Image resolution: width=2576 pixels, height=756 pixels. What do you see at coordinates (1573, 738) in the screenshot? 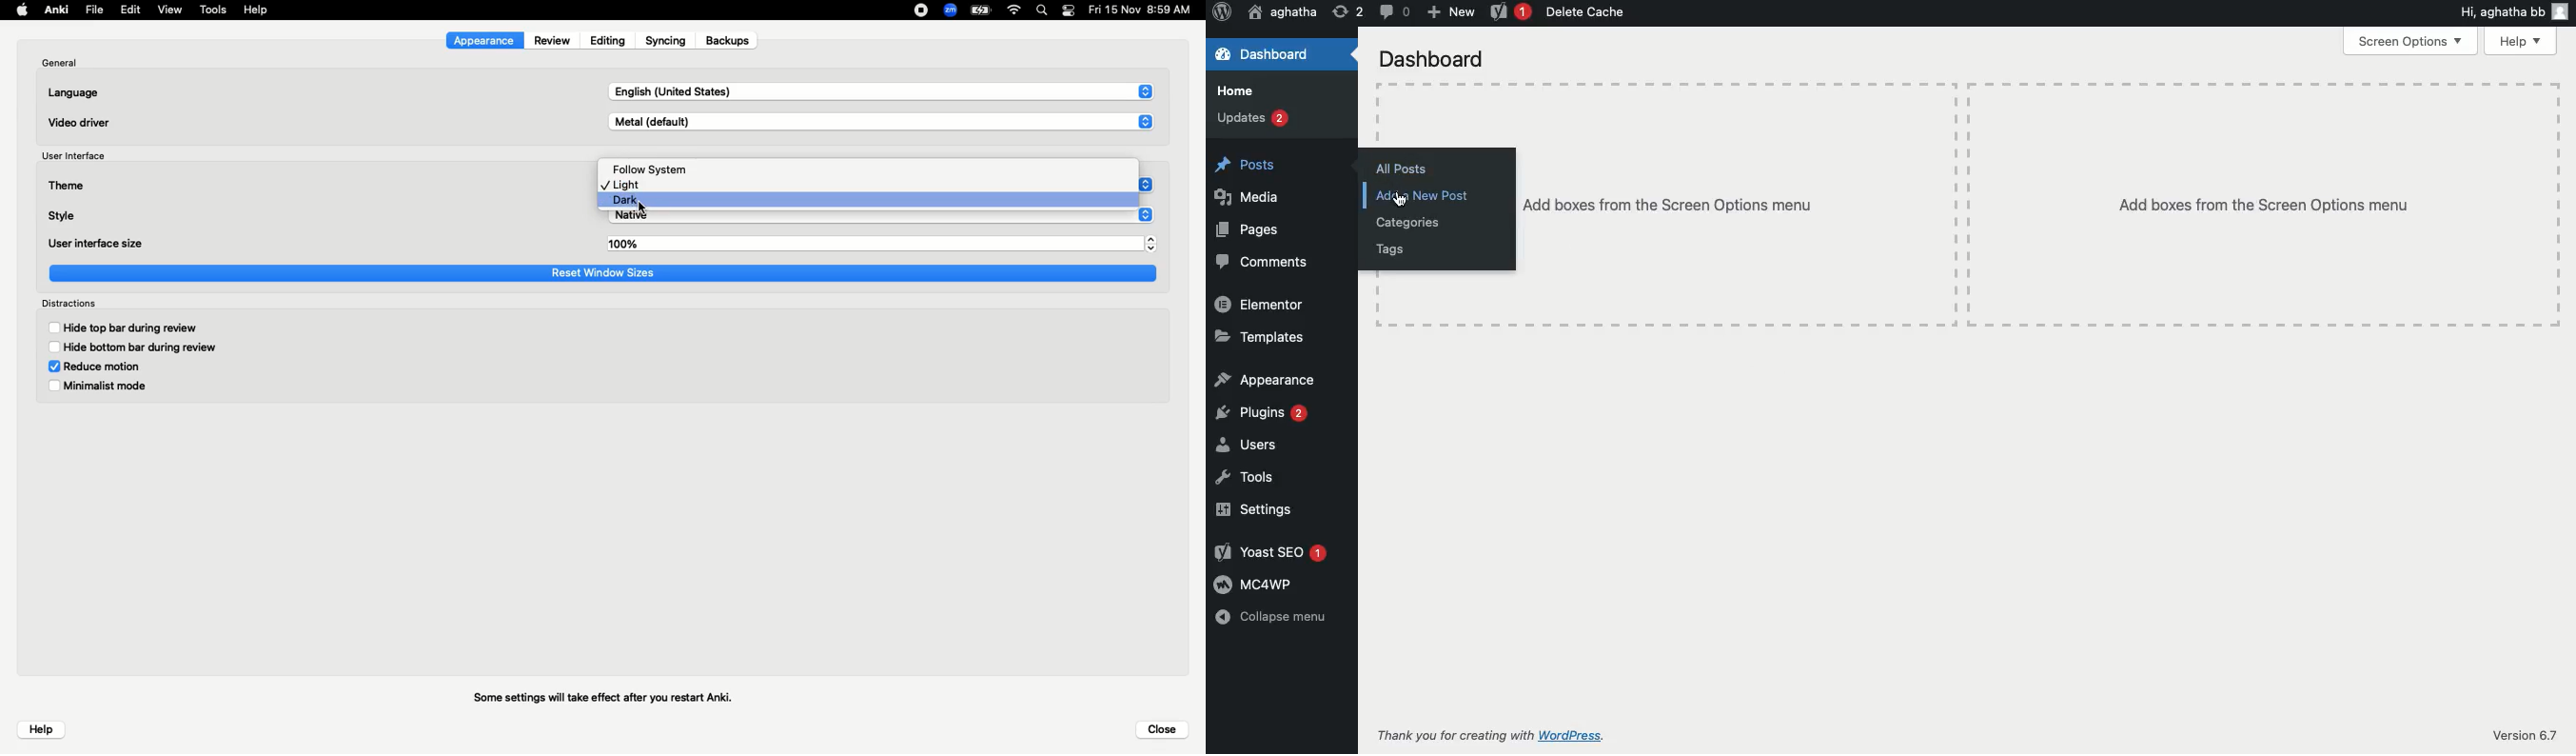
I see `WordPress.` at bounding box center [1573, 738].